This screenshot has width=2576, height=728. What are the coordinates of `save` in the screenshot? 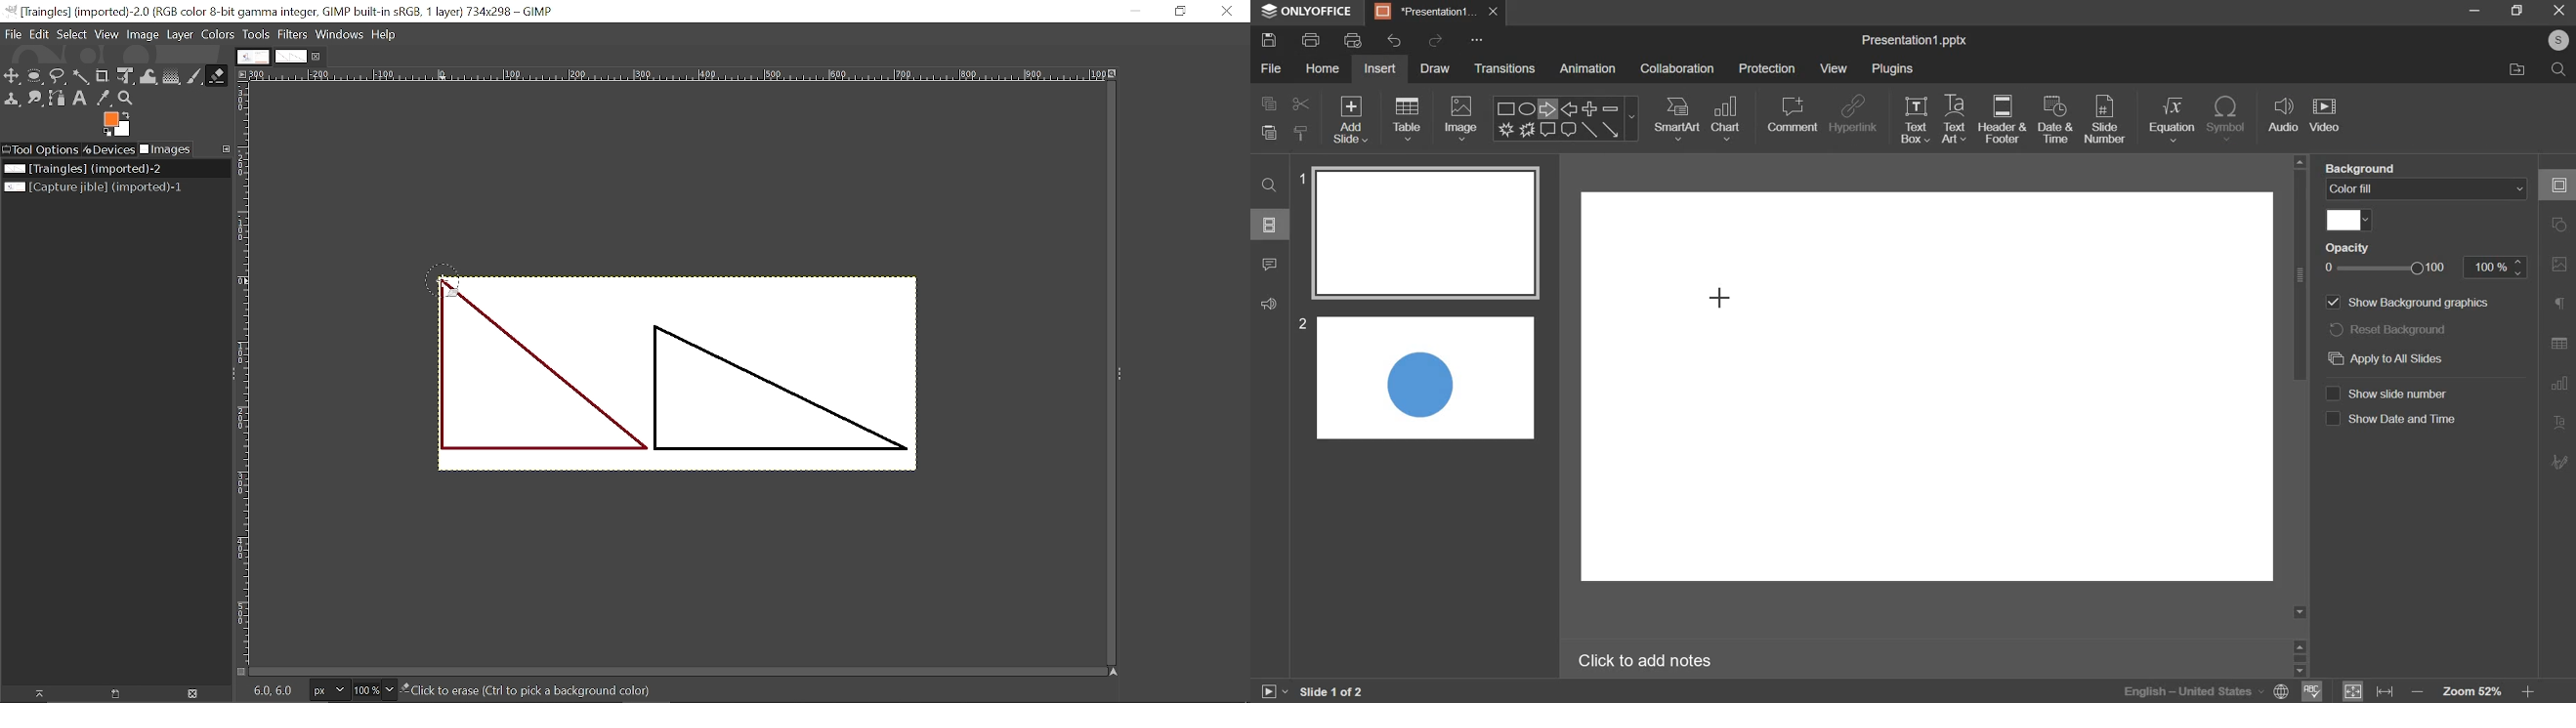 It's located at (1270, 40).